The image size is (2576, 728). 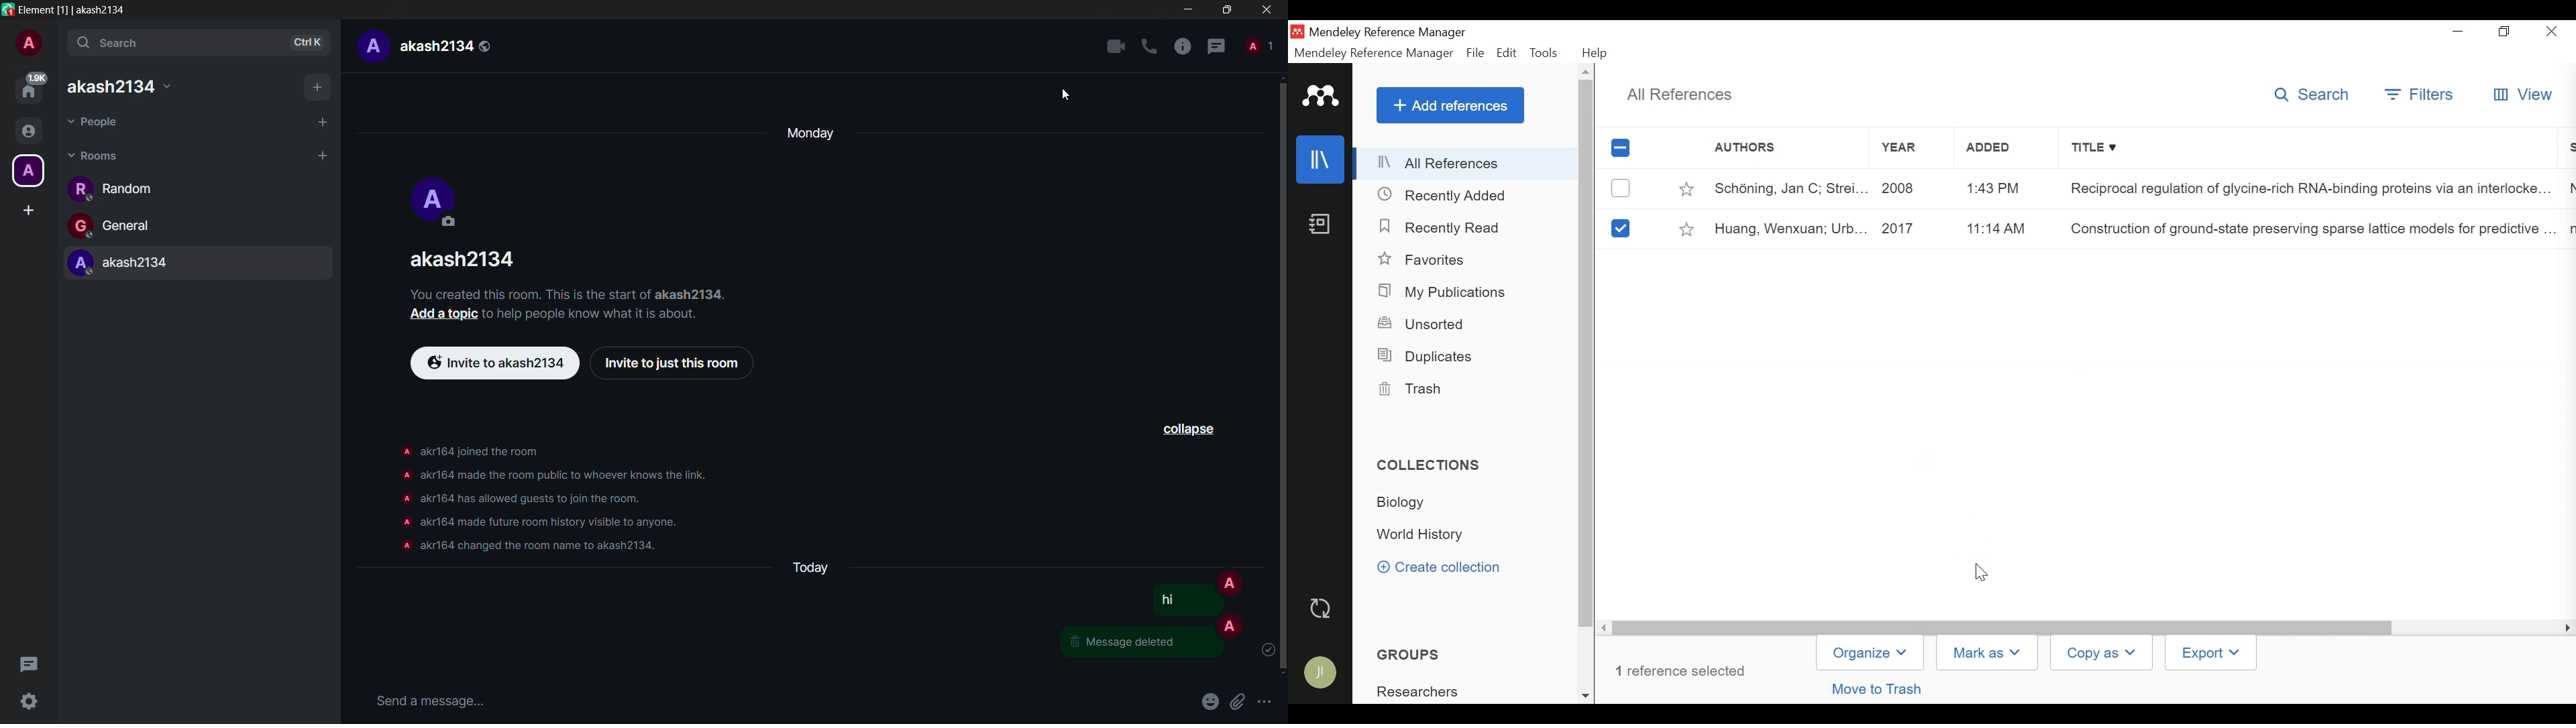 I want to click on 1:43 PM, so click(x=1993, y=188).